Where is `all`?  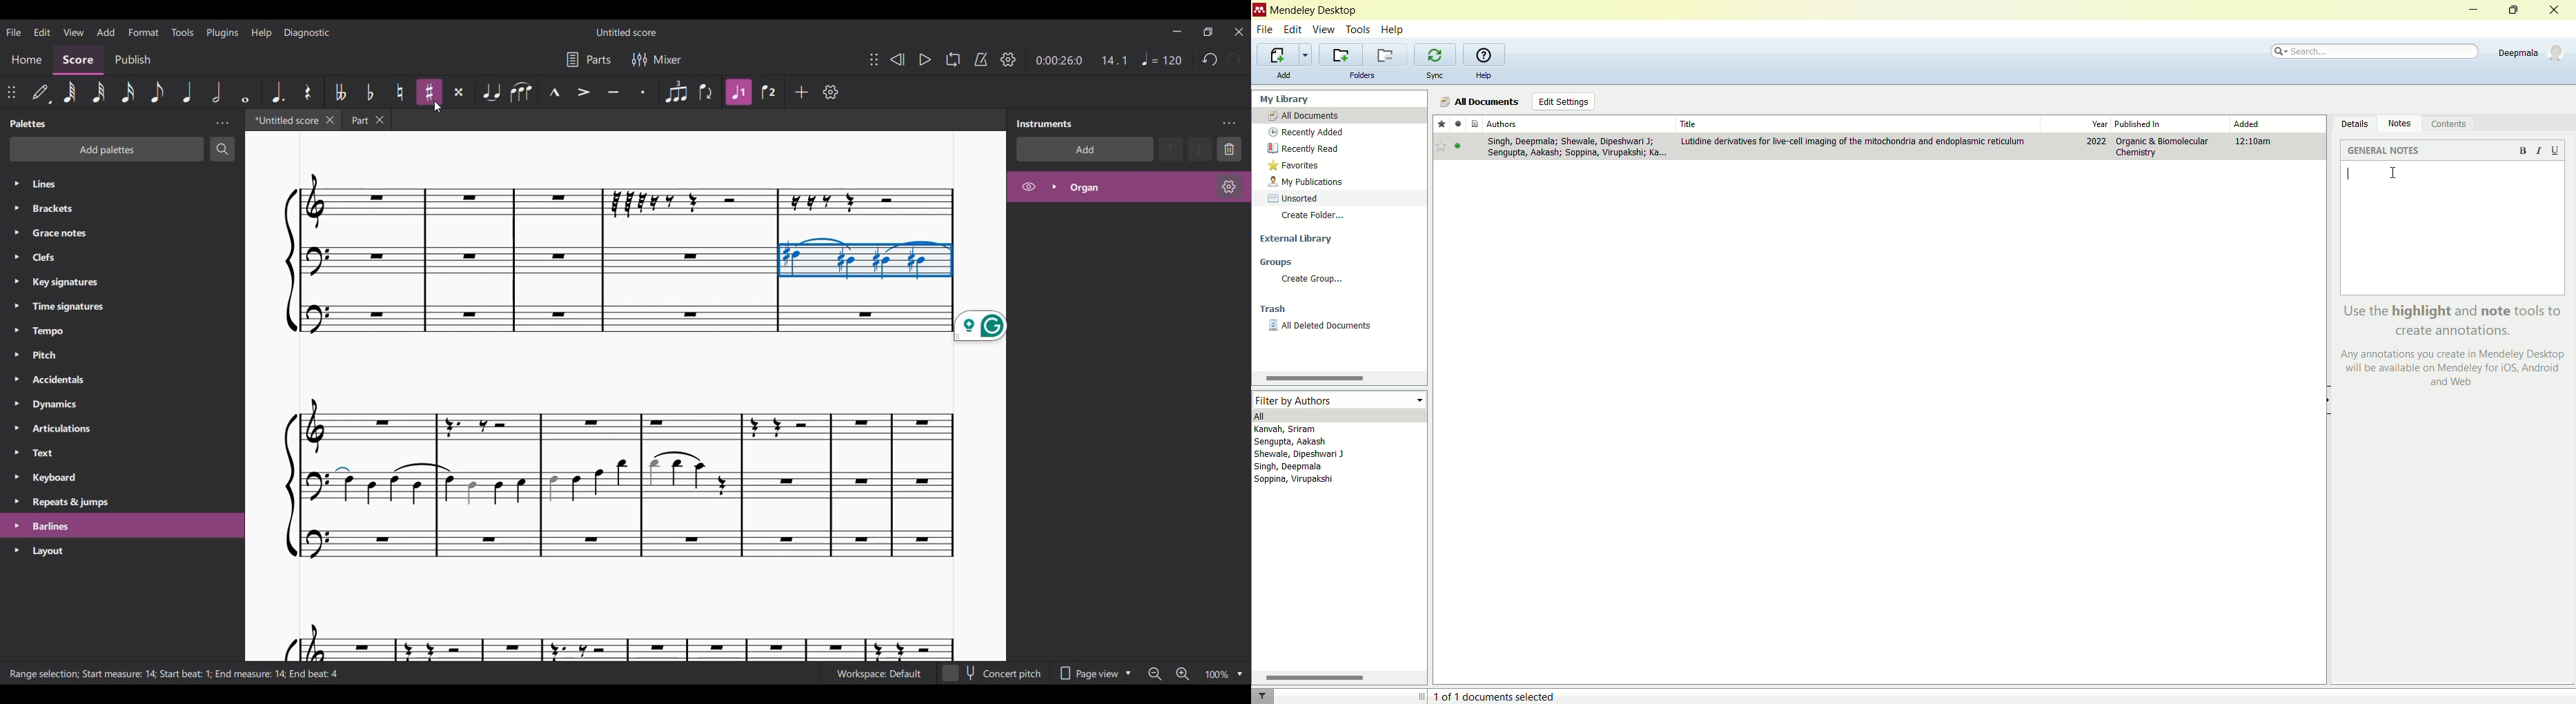
all is located at coordinates (1339, 415).